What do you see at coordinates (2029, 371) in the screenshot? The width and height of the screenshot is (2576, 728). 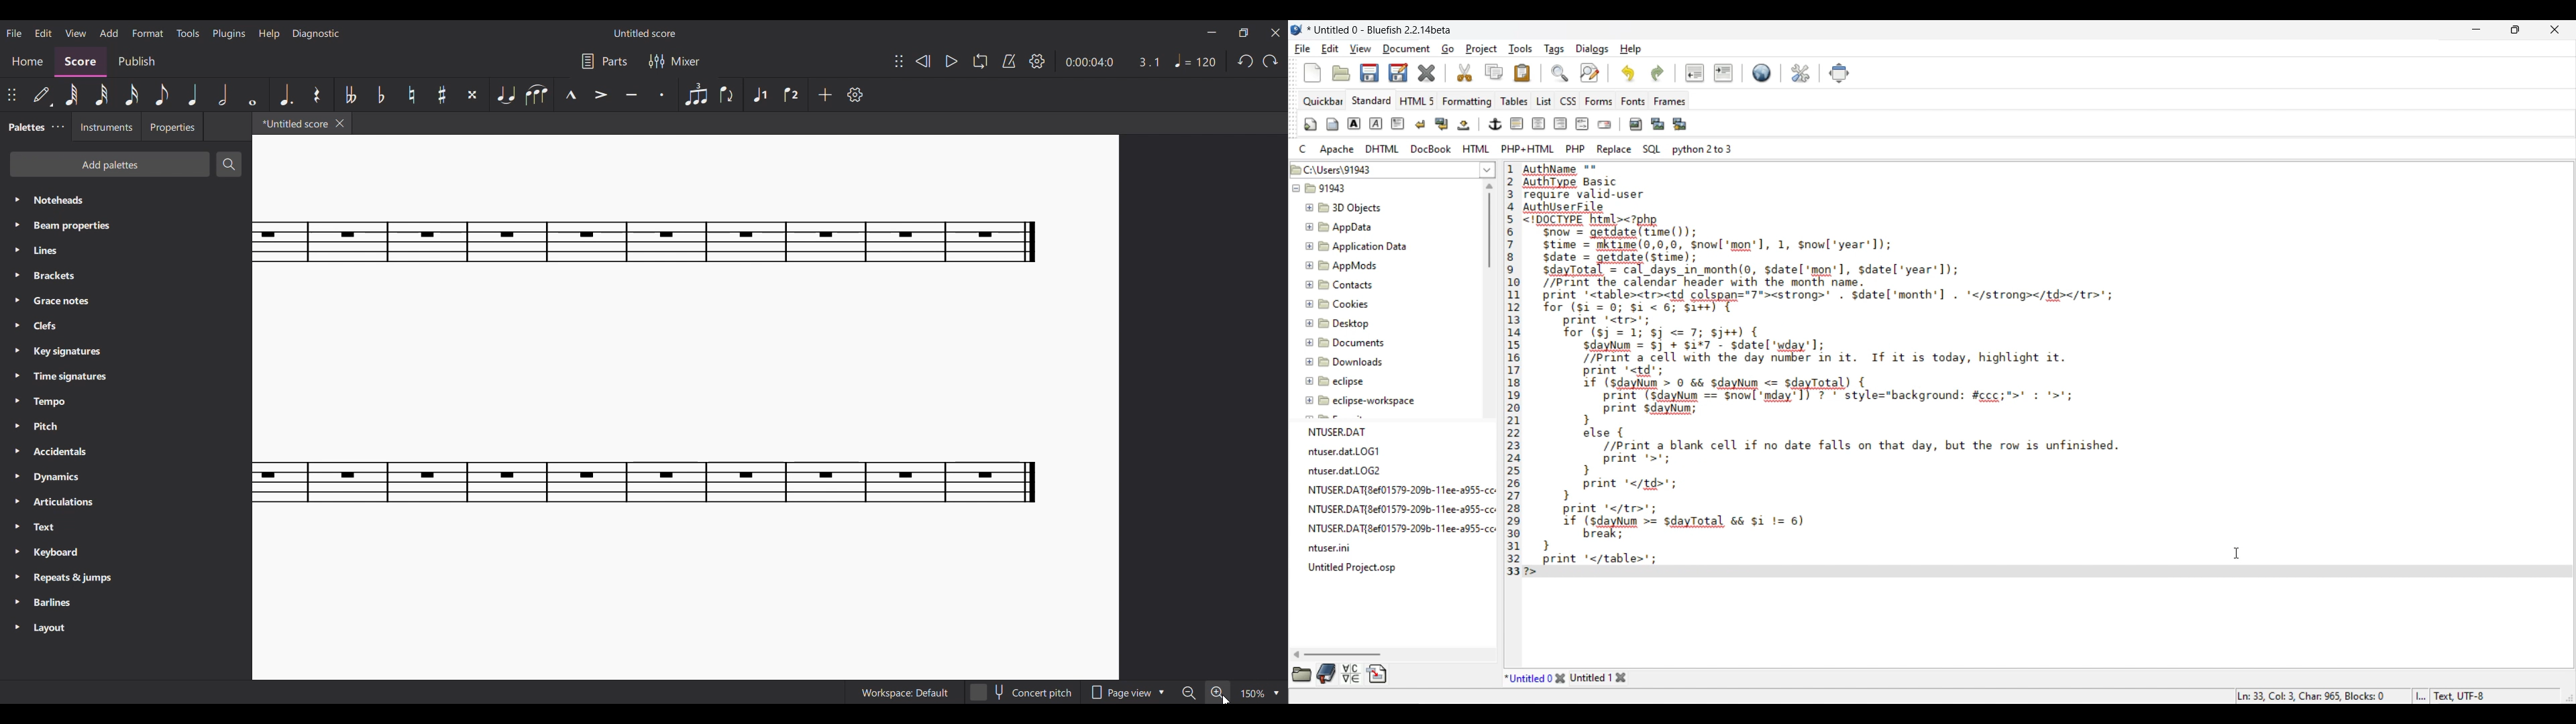 I see `Current code` at bounding box center [2029, 371].